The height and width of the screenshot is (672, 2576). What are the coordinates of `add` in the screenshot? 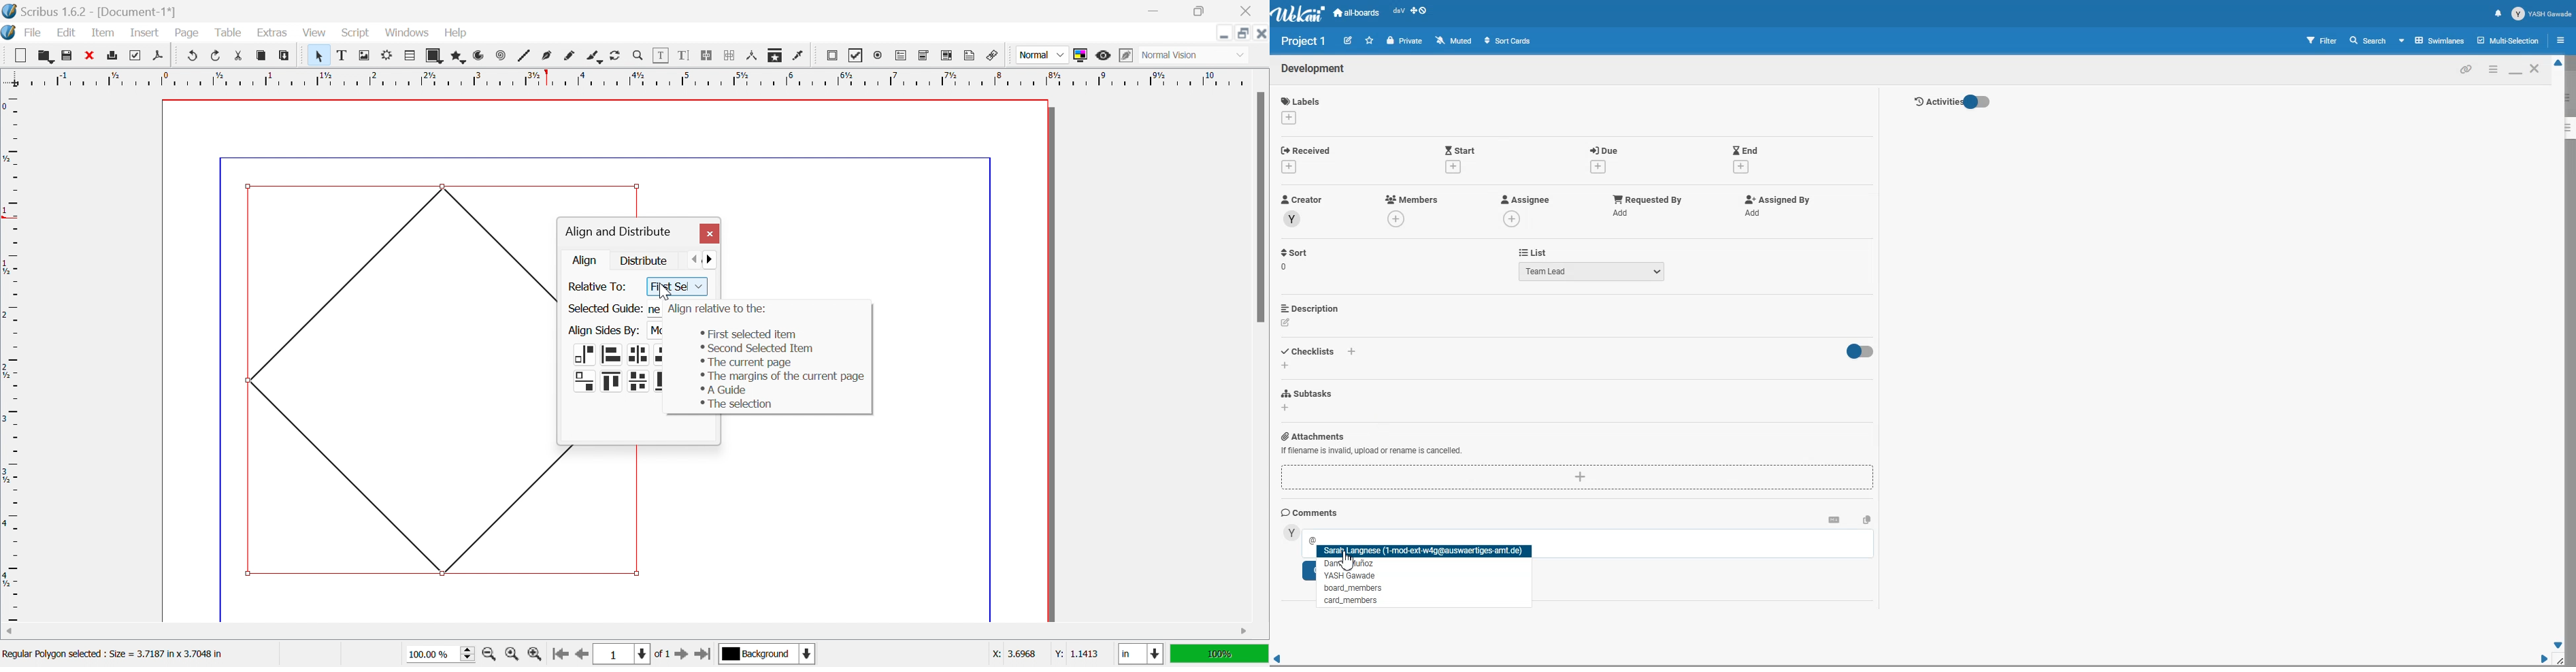 It's located at (1740, 167).